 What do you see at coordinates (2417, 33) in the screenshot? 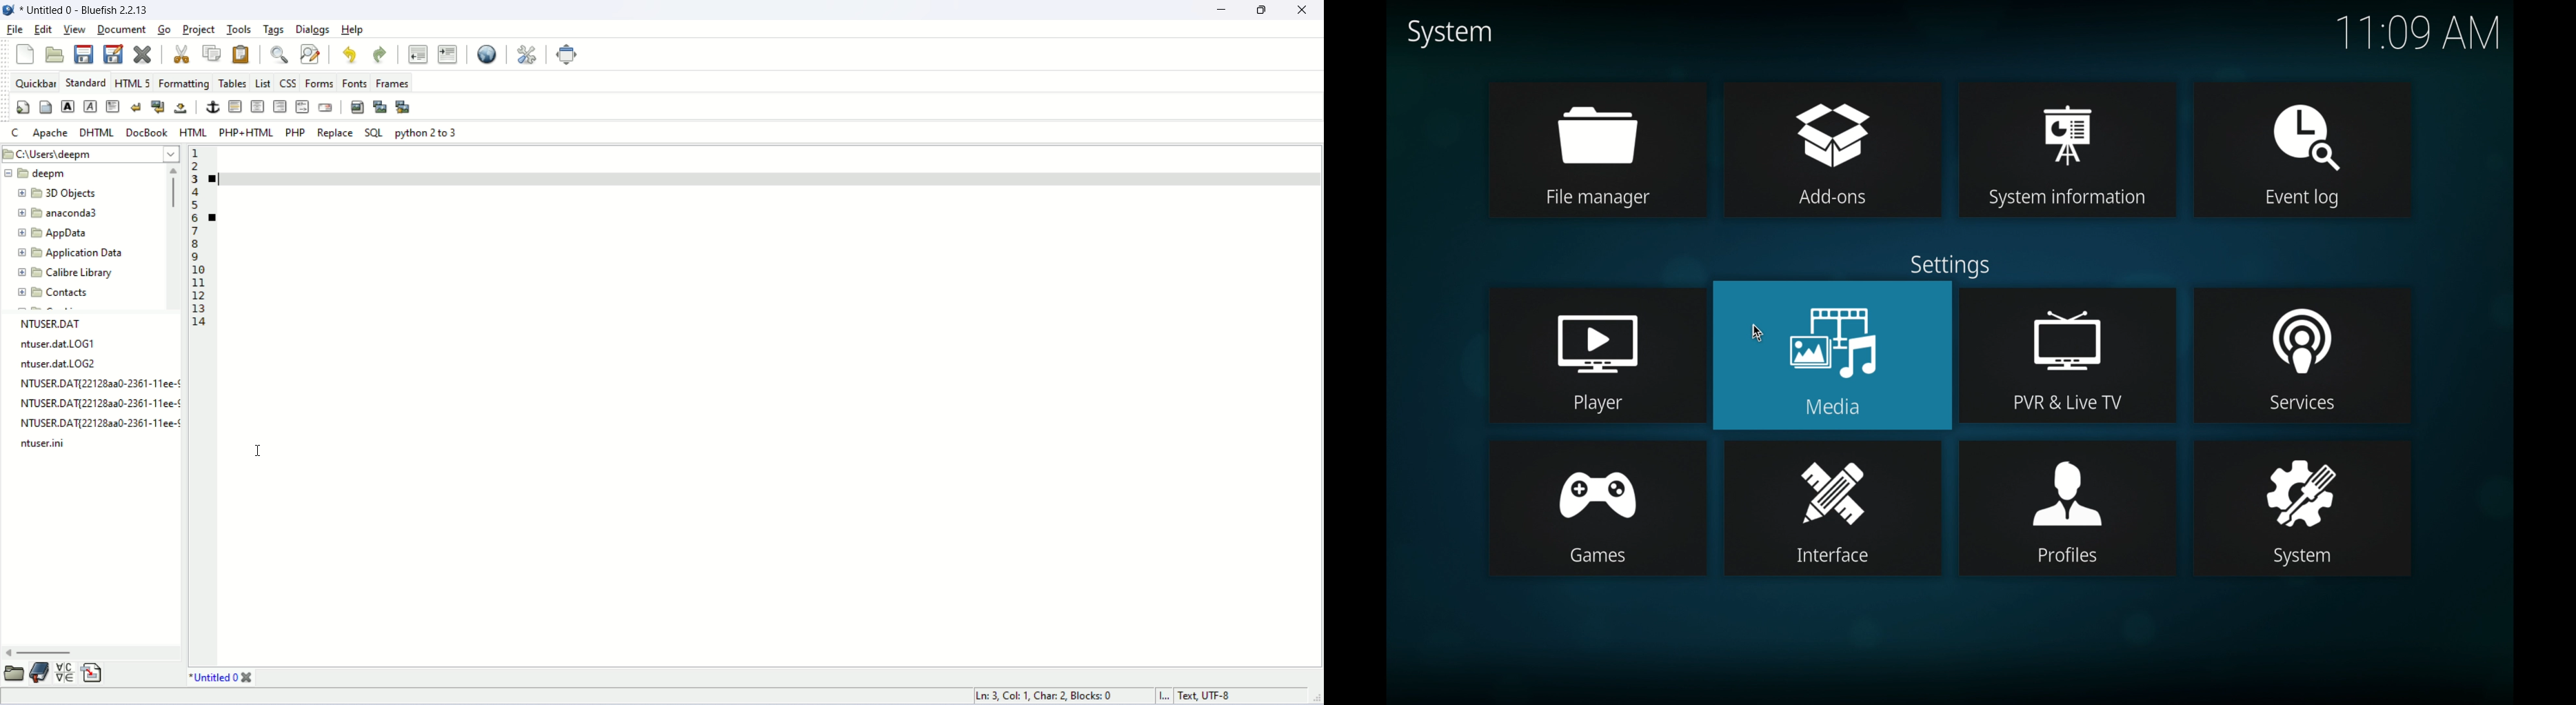
I see `time` at bounding box center [2417, 33].